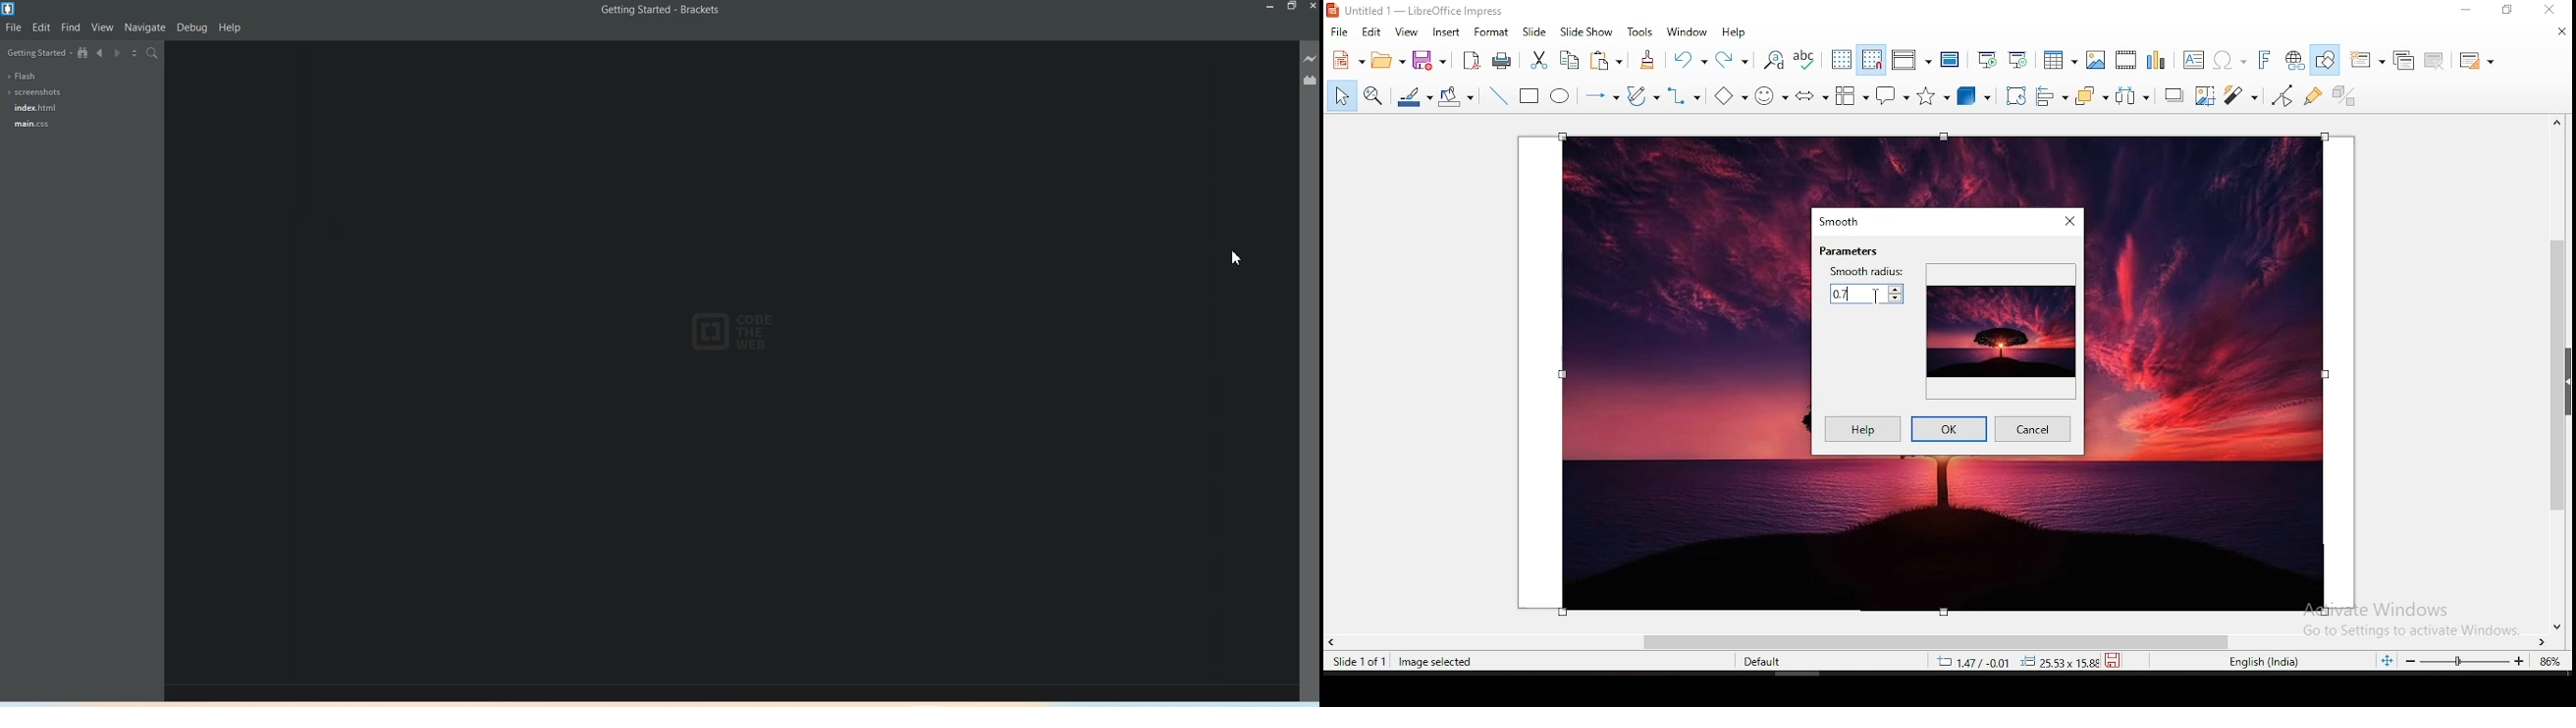  Describe the element at coordinates (39, 53) in the screenshot. I see `Getting Started` at that location.